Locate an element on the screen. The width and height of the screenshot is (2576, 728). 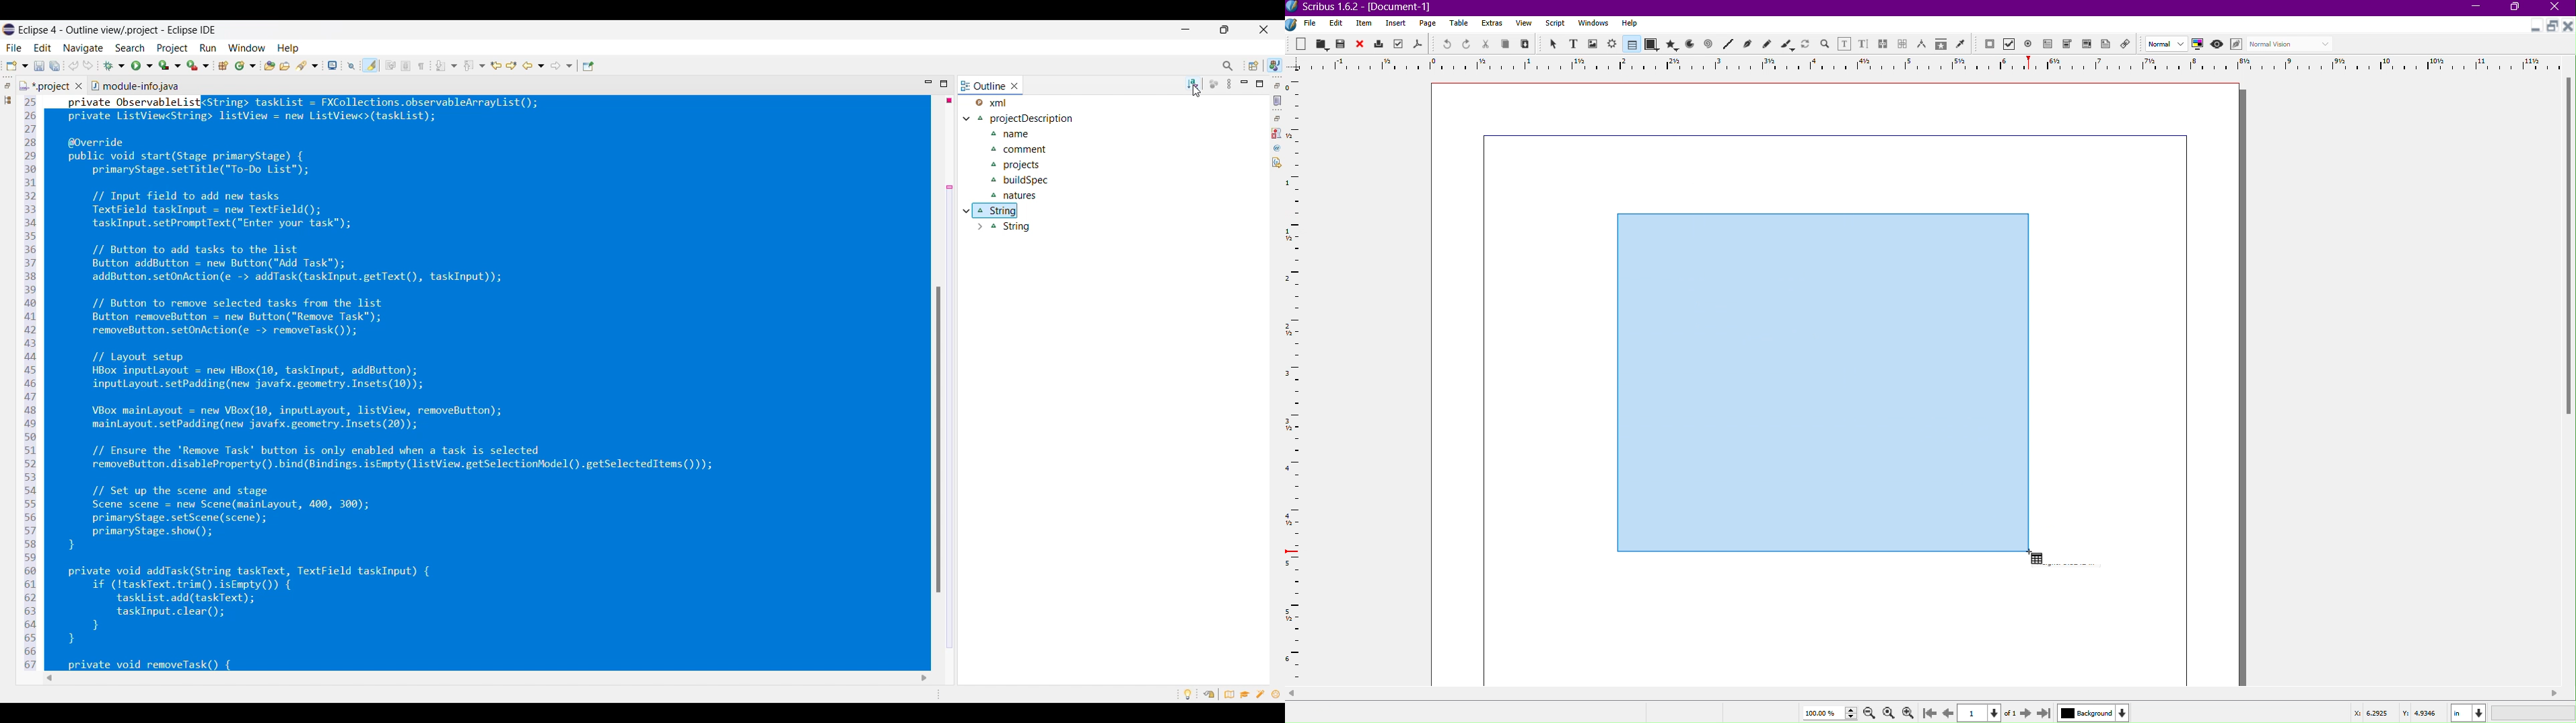
Cursor position unchanged is located at coordinates (1197, 91).